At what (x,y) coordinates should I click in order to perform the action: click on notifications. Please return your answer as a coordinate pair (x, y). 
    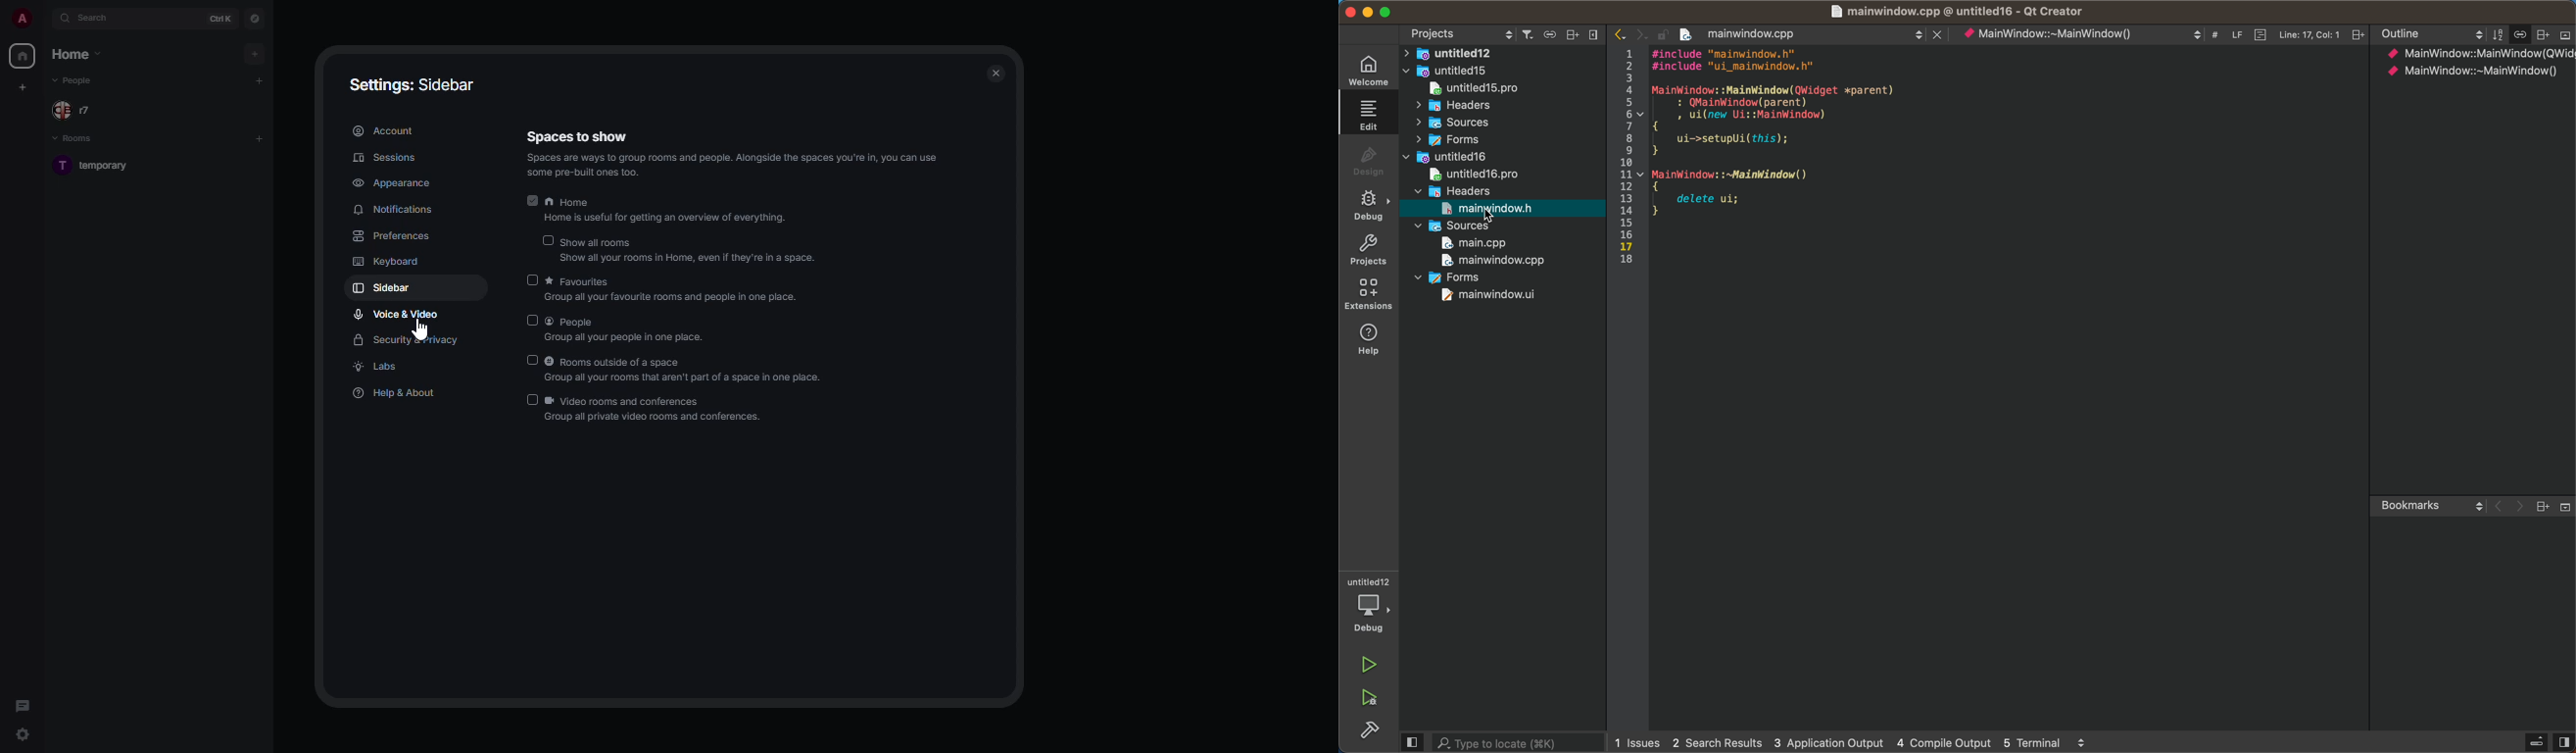
    Looking at the image, I should click on (397, 209).